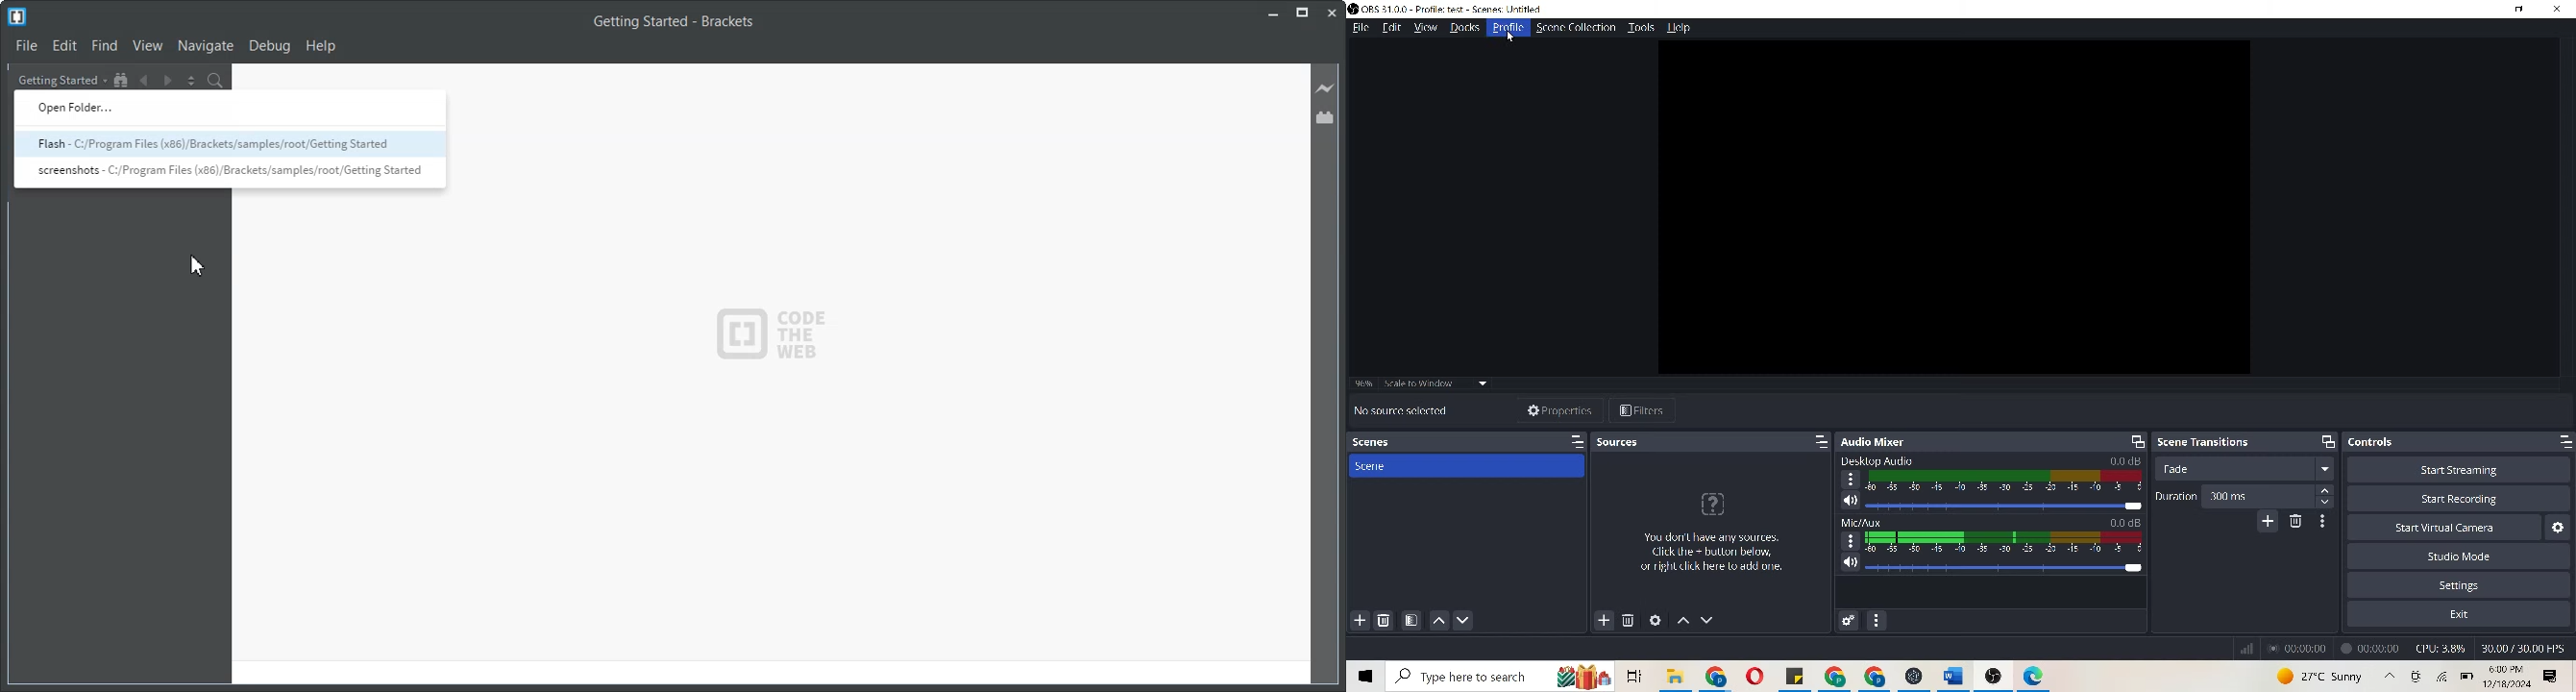  What do you see at coordinates (190, 80) in the screenshot?
I see `Split the editor vertically or Horizontally` at bounding box center [190, 80].